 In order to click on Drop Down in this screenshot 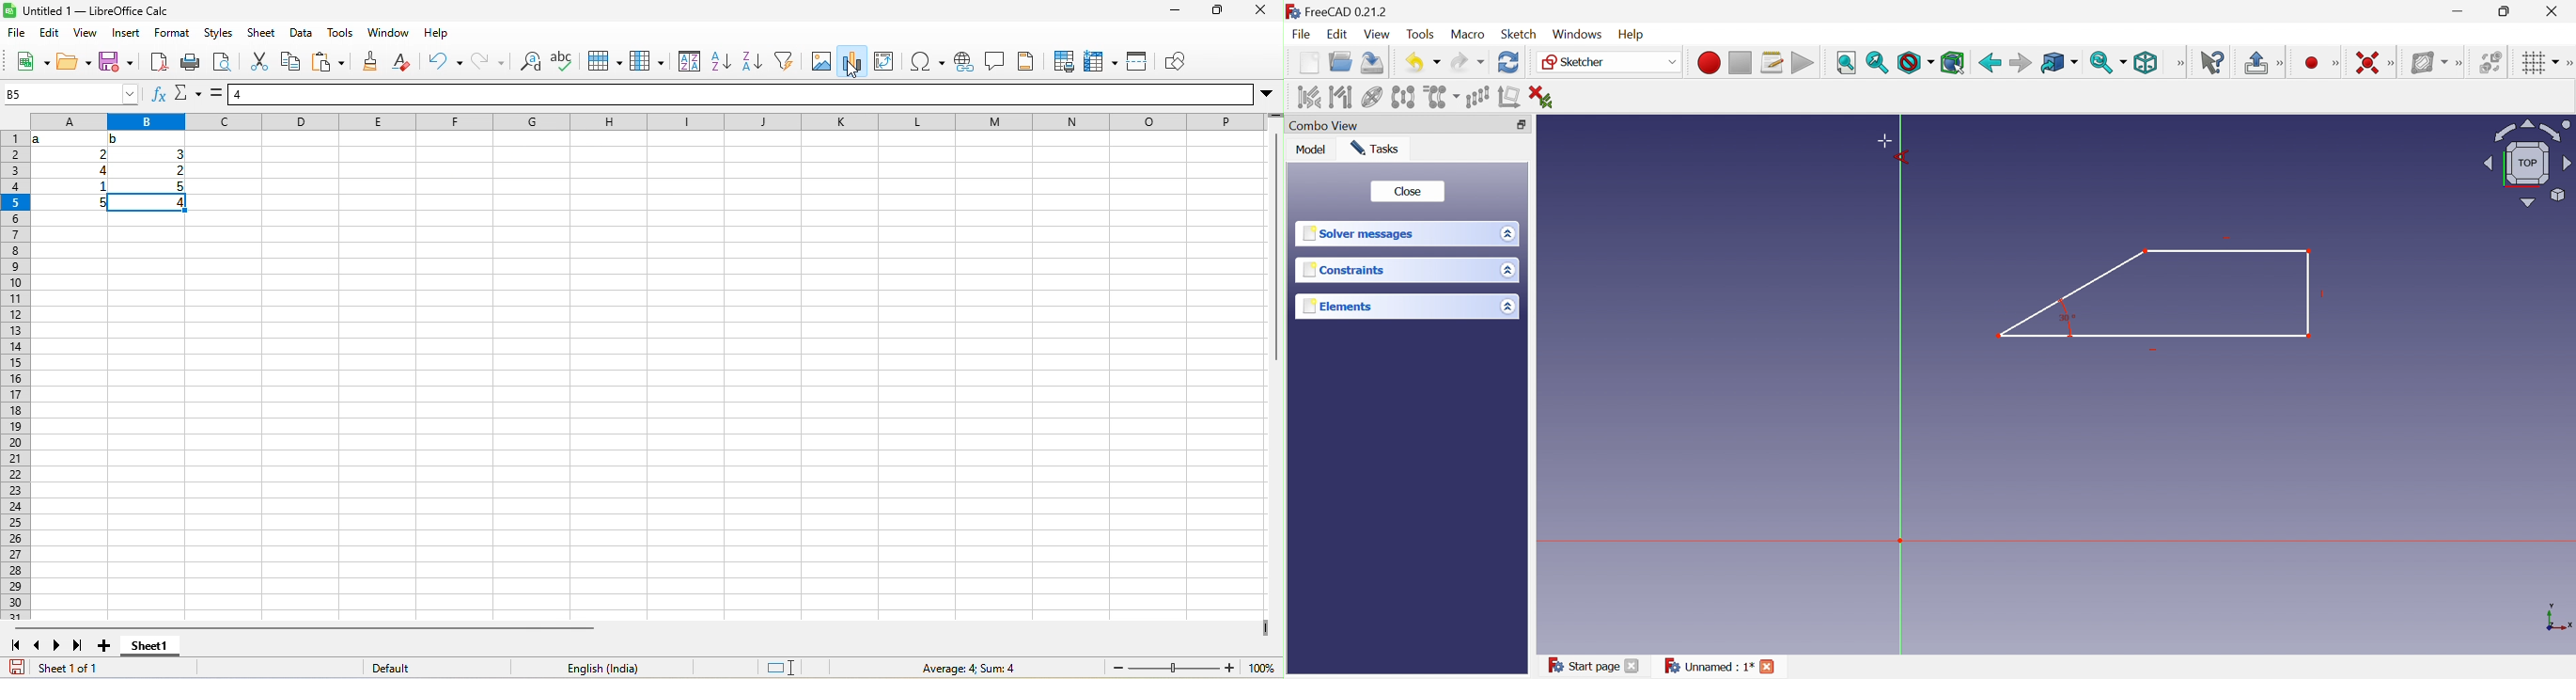, I will do `click(2077, 63)`.